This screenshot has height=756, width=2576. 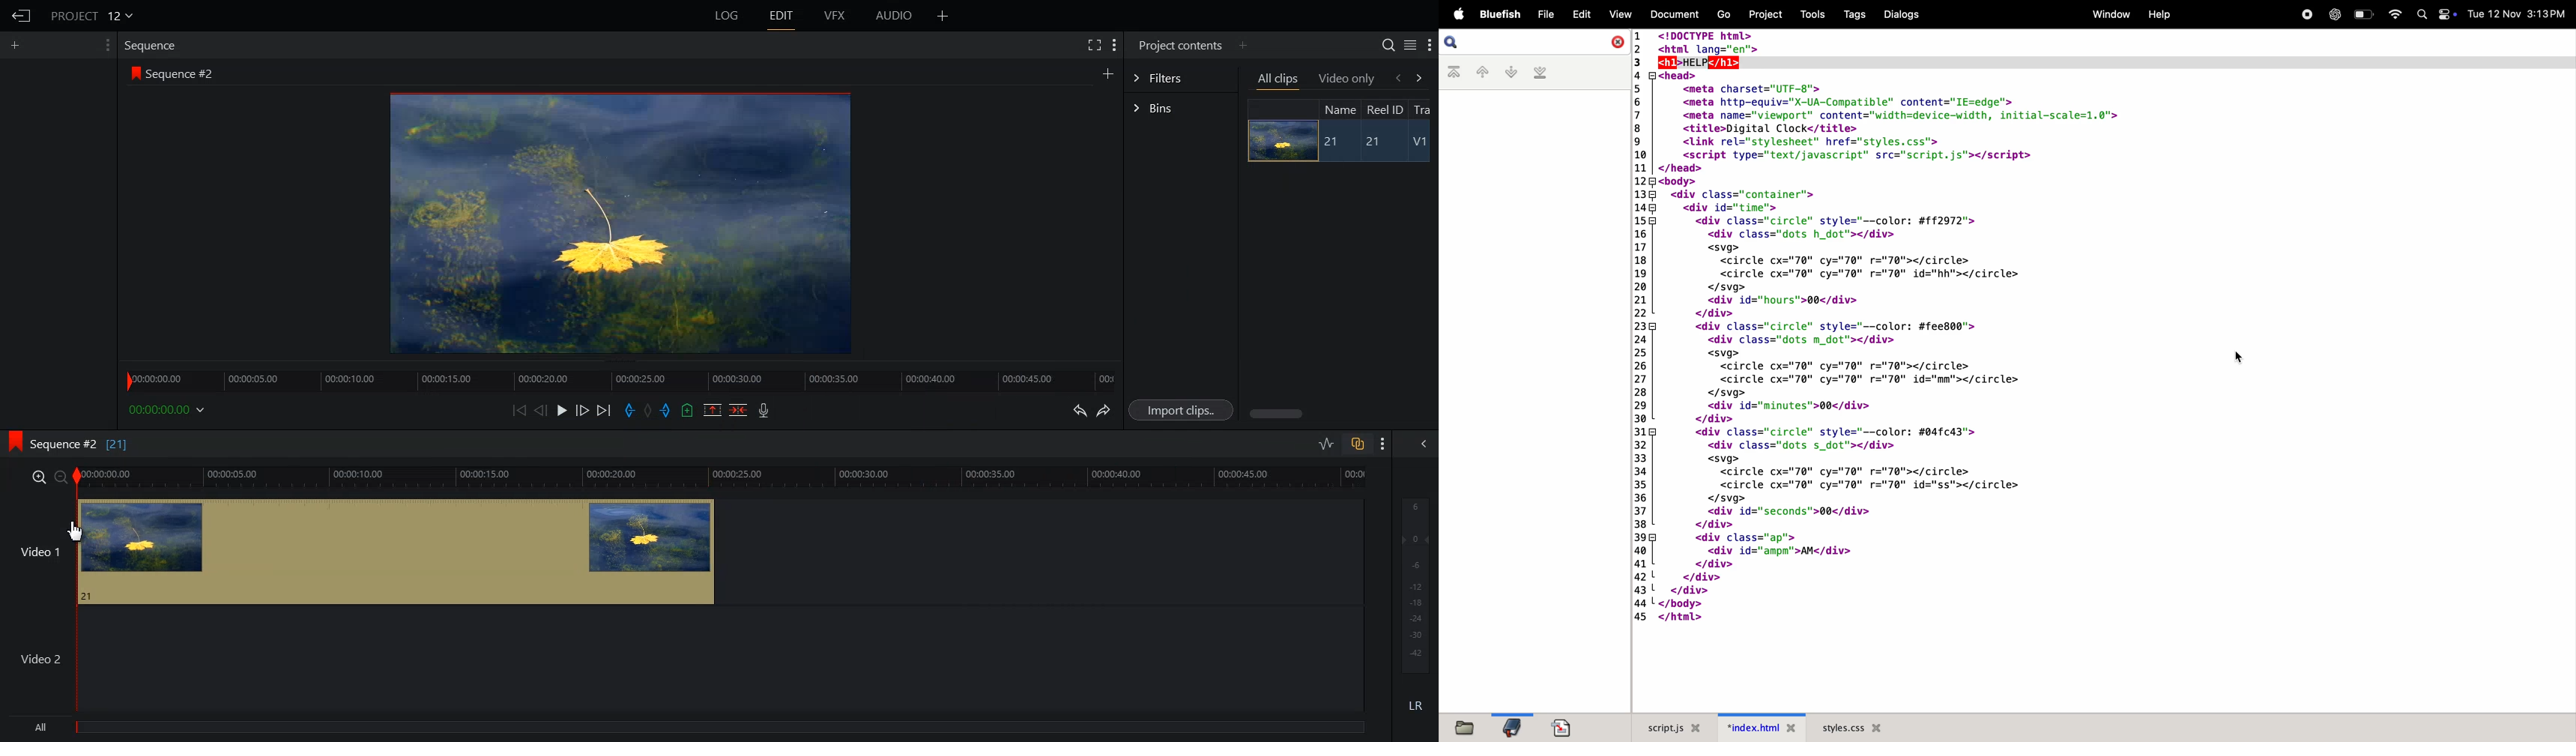 I want to click on battery, so click(x=2363, y=14).